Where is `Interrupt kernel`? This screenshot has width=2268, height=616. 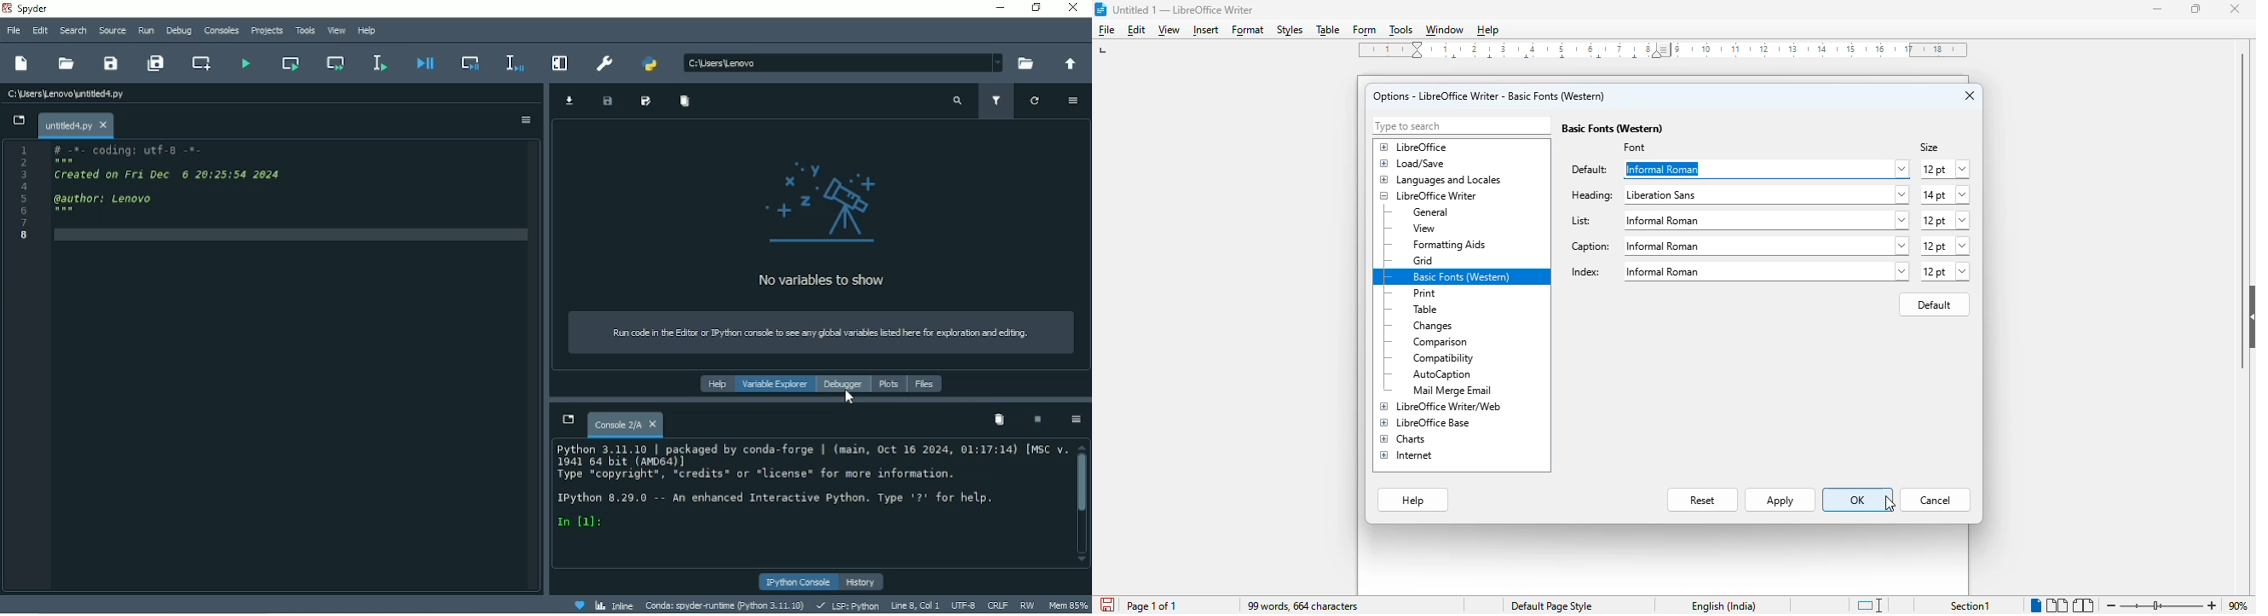 Interrupt kernel is located at coordinates (1038, 420).